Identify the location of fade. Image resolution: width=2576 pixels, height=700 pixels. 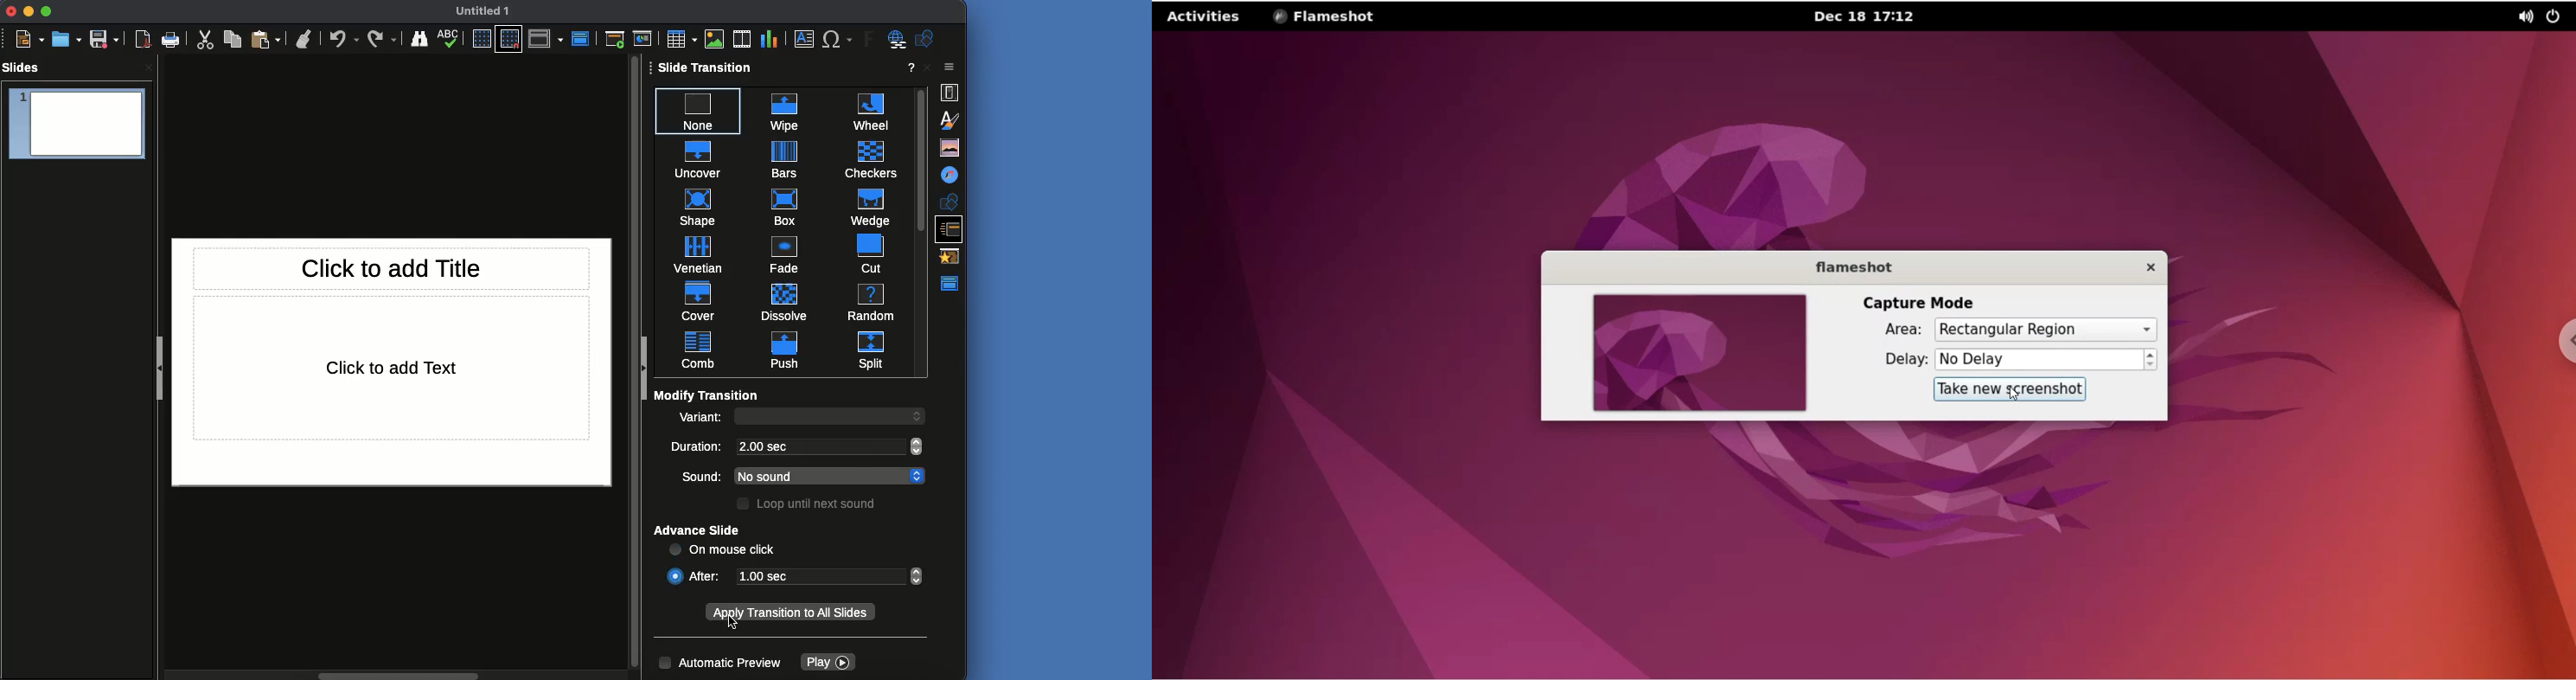
(783, 253).